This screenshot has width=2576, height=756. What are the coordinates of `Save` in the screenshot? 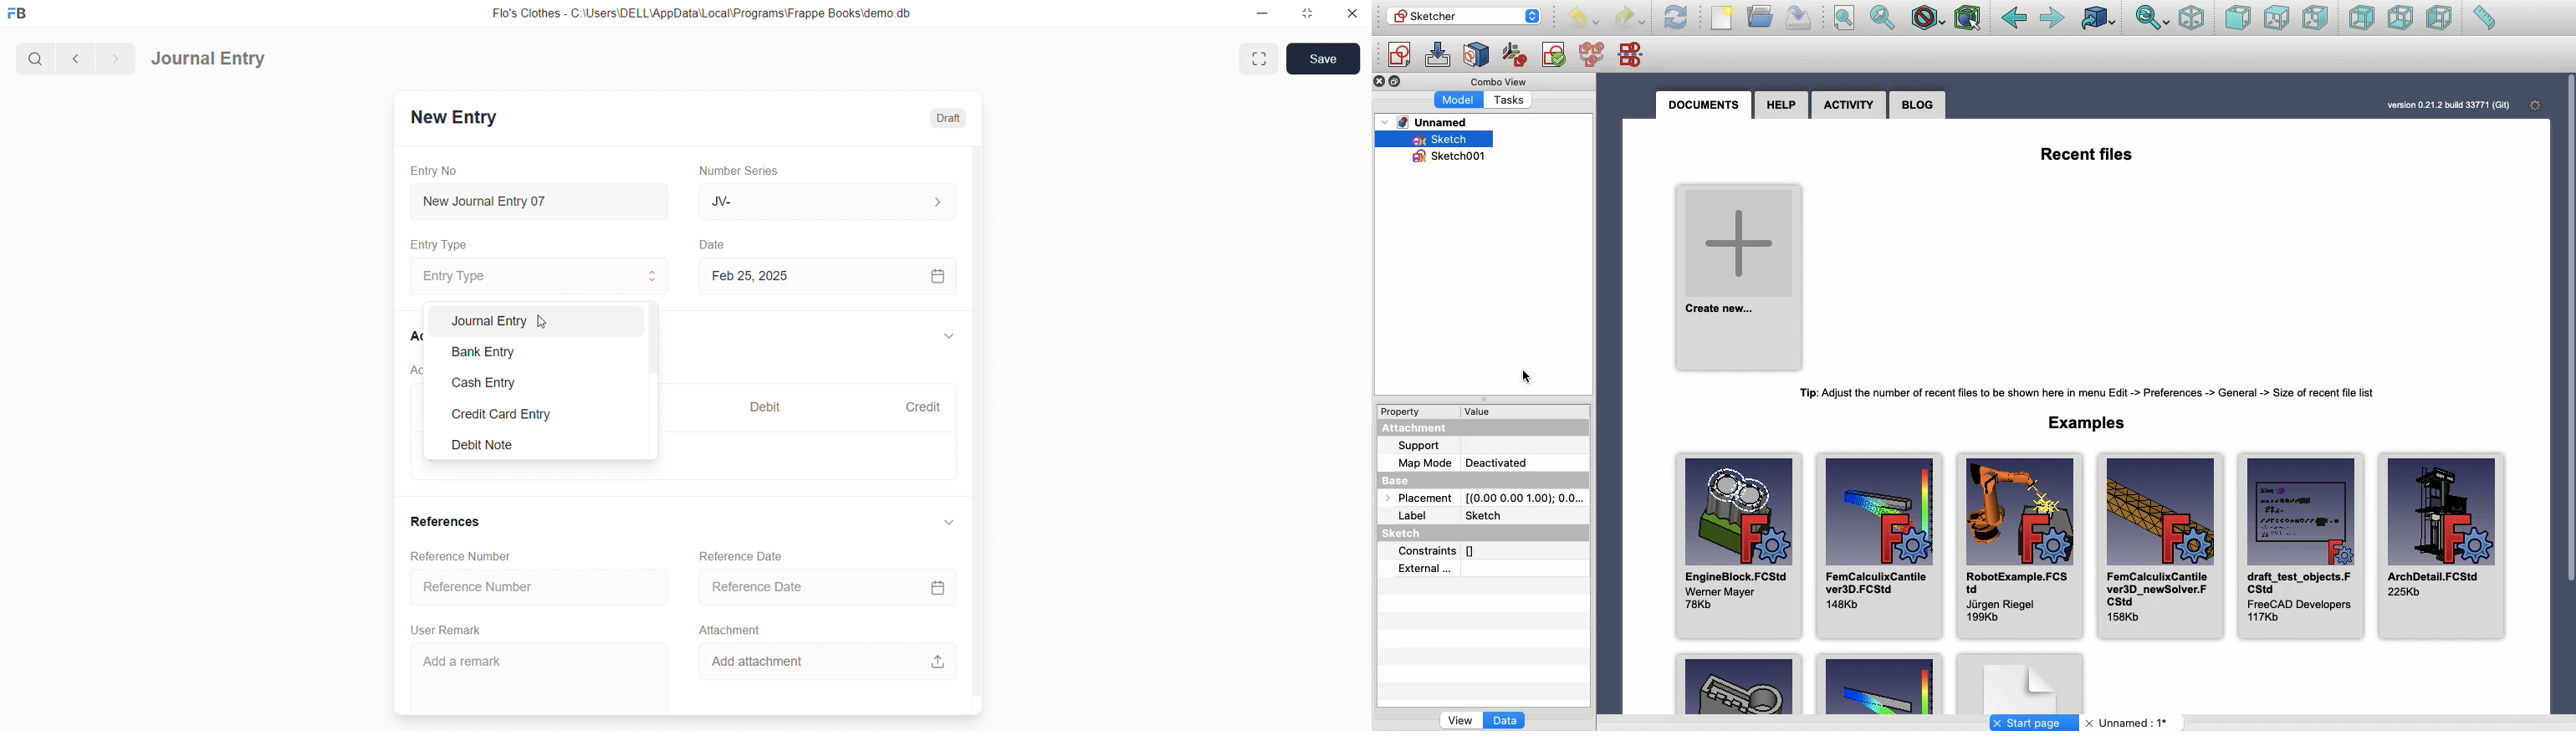 It's located at (1324, 59).